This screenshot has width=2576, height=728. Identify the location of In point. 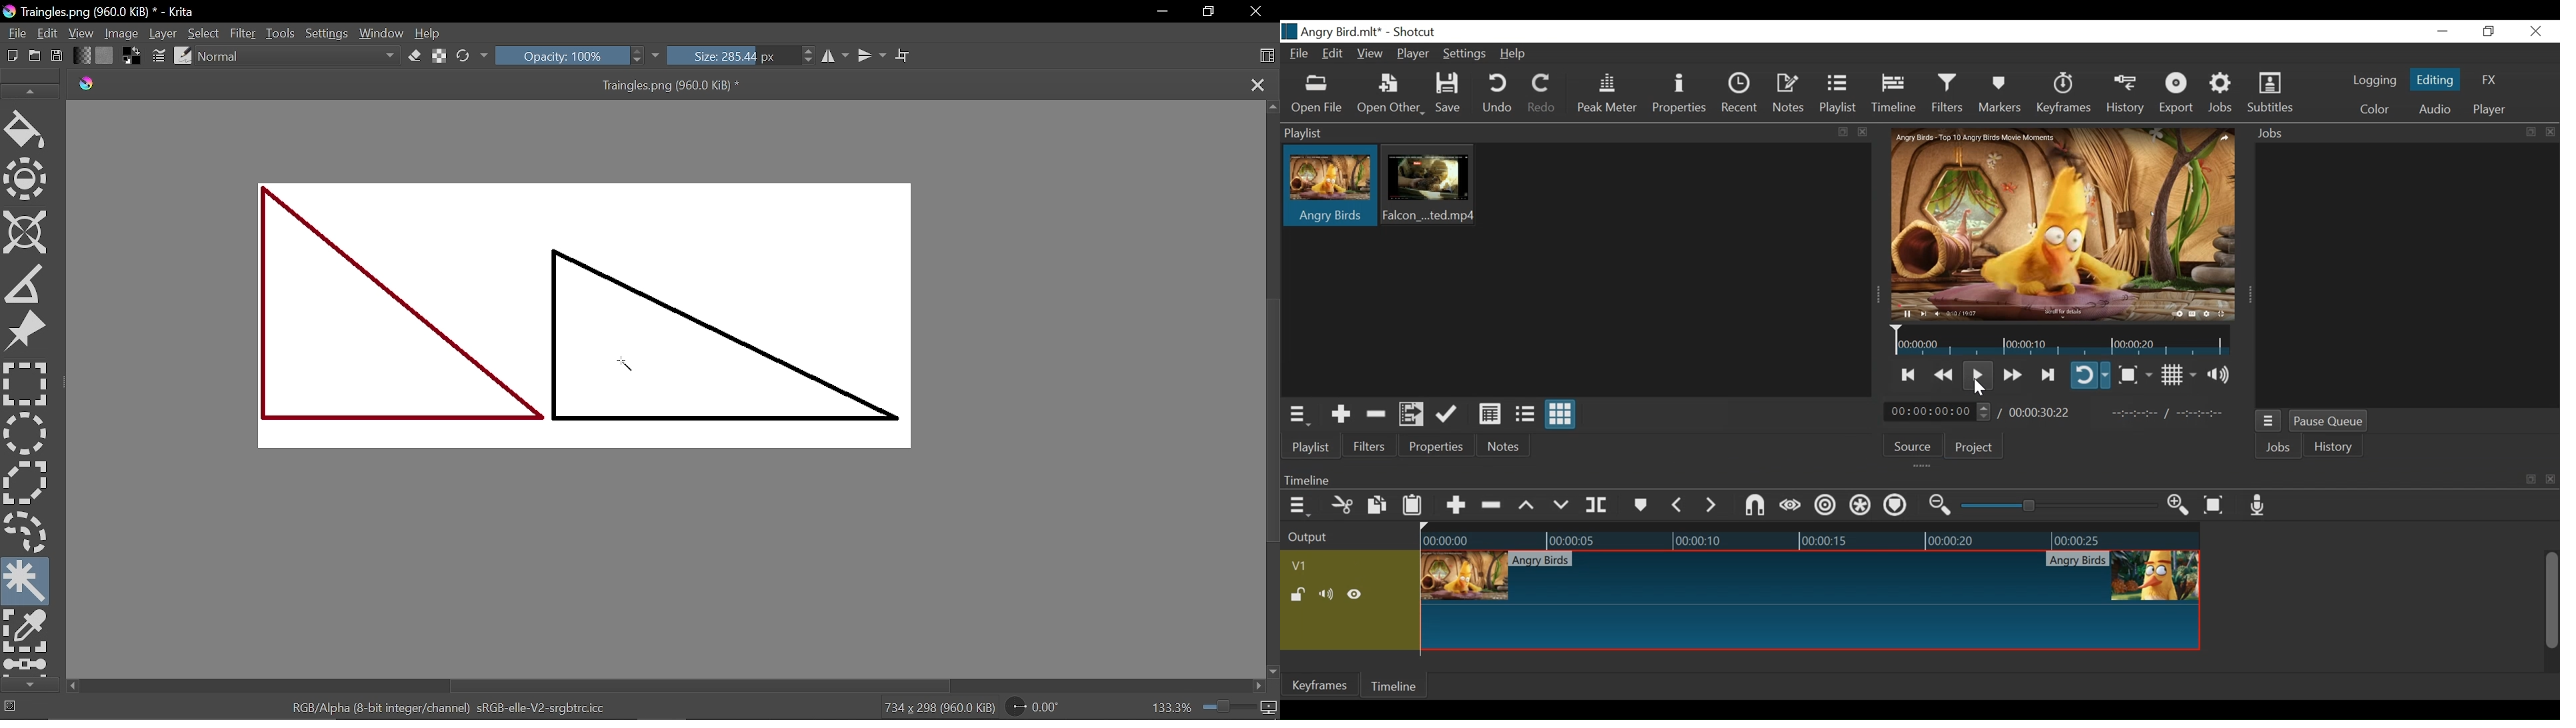
(2174, 413).